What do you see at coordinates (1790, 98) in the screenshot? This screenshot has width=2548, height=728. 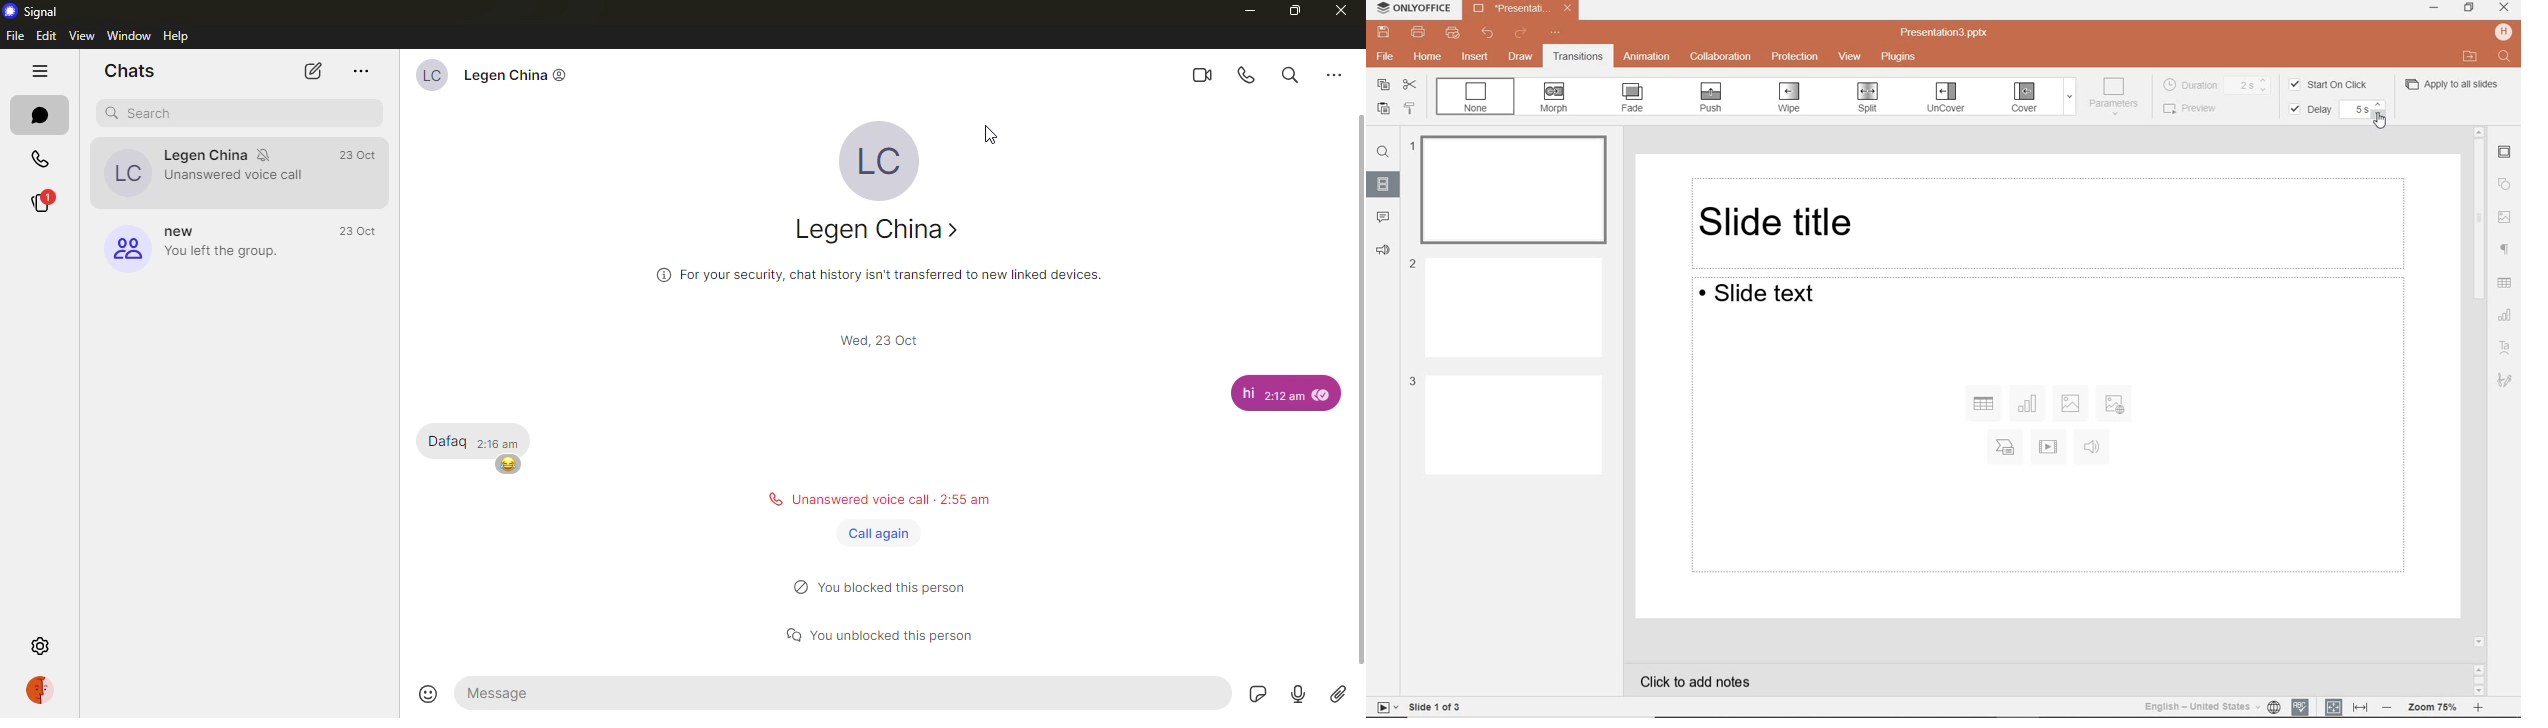 I see `WIPE` at bounding box center [1790, 98].